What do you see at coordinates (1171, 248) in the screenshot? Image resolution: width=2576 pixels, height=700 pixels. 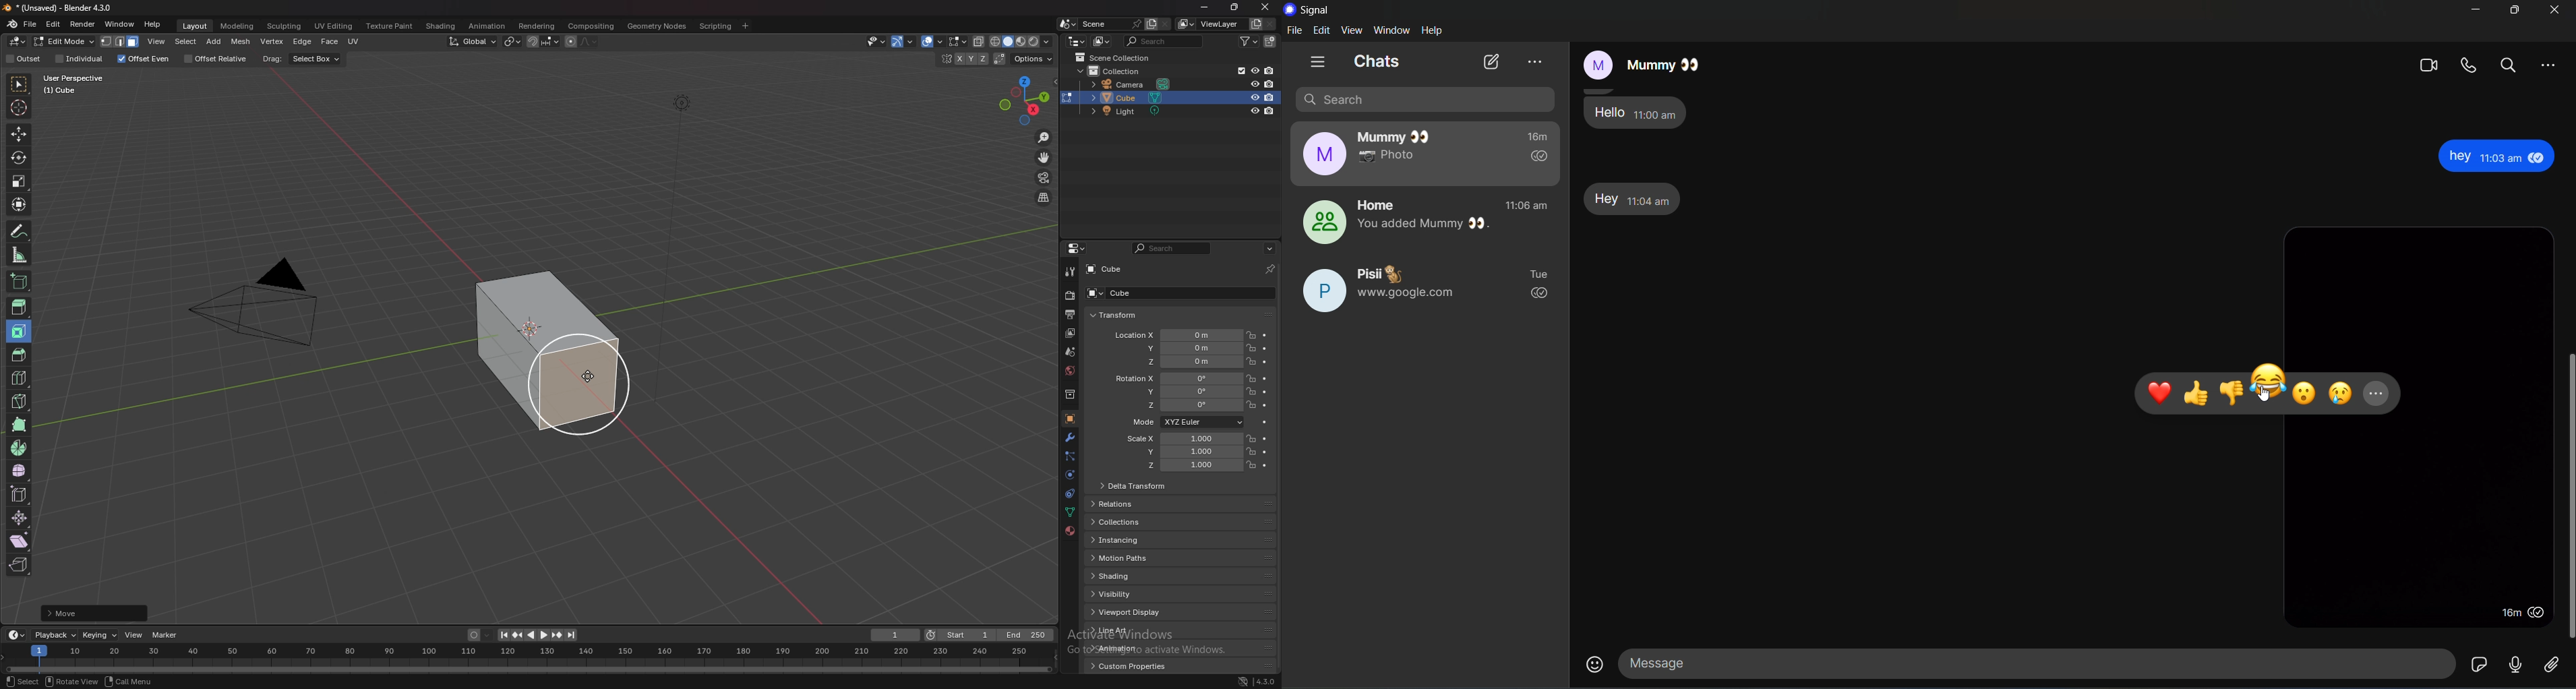 I see `search` at bounding box center [1171, 248].